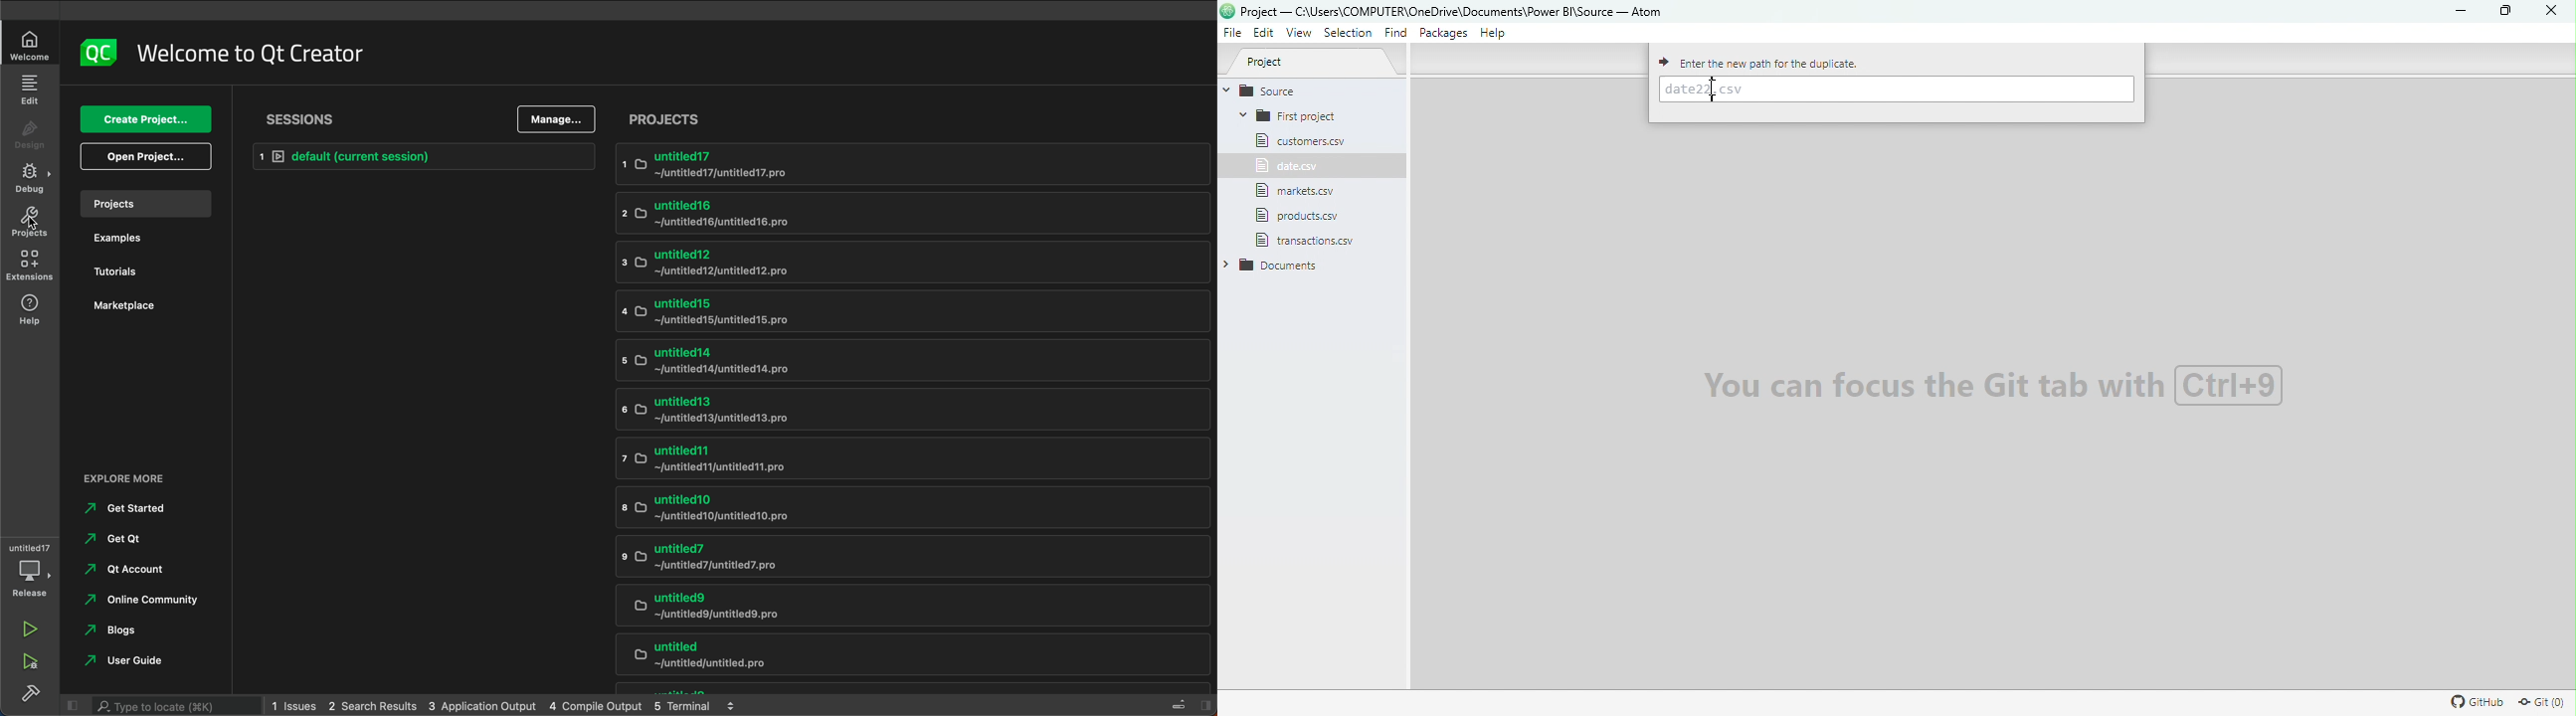  Describe the element at coordinates (28, 134) in the screenshot. I see `design` at that location.